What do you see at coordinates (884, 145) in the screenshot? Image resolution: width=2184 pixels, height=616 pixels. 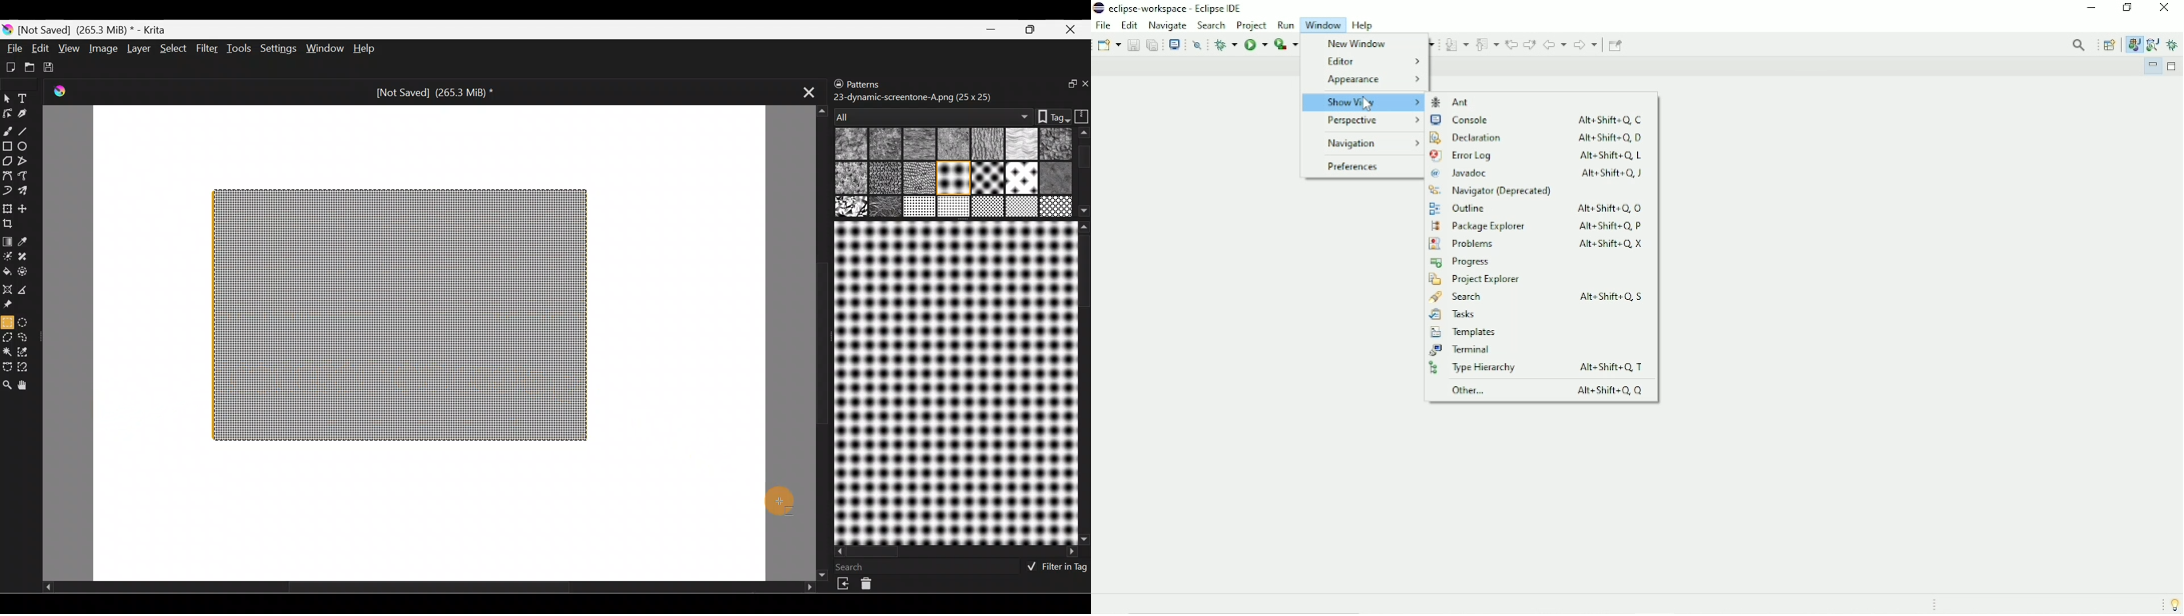 I see `02 rough-canvas.png` at bounding box center [884, 145].